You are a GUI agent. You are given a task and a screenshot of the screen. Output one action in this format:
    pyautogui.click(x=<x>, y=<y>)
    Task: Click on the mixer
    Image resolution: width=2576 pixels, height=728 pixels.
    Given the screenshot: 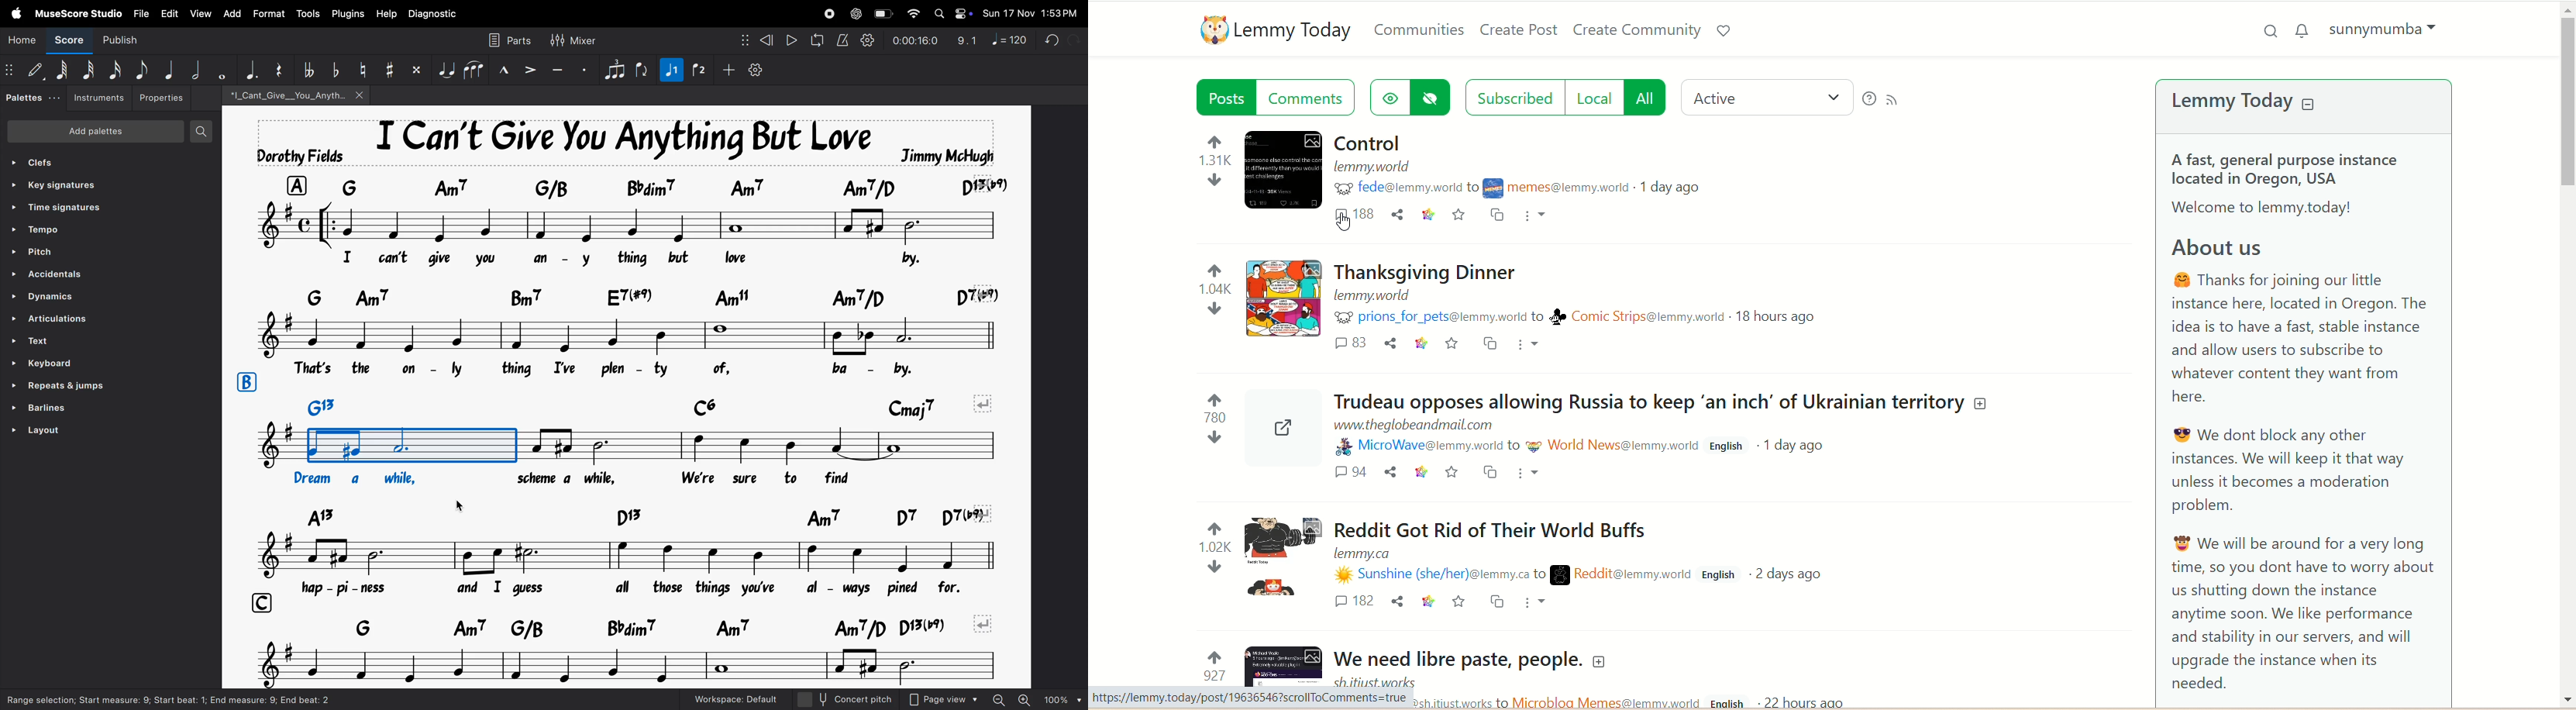 What is the action you would take?
    pyautogui.click(x=578, y=40)
    